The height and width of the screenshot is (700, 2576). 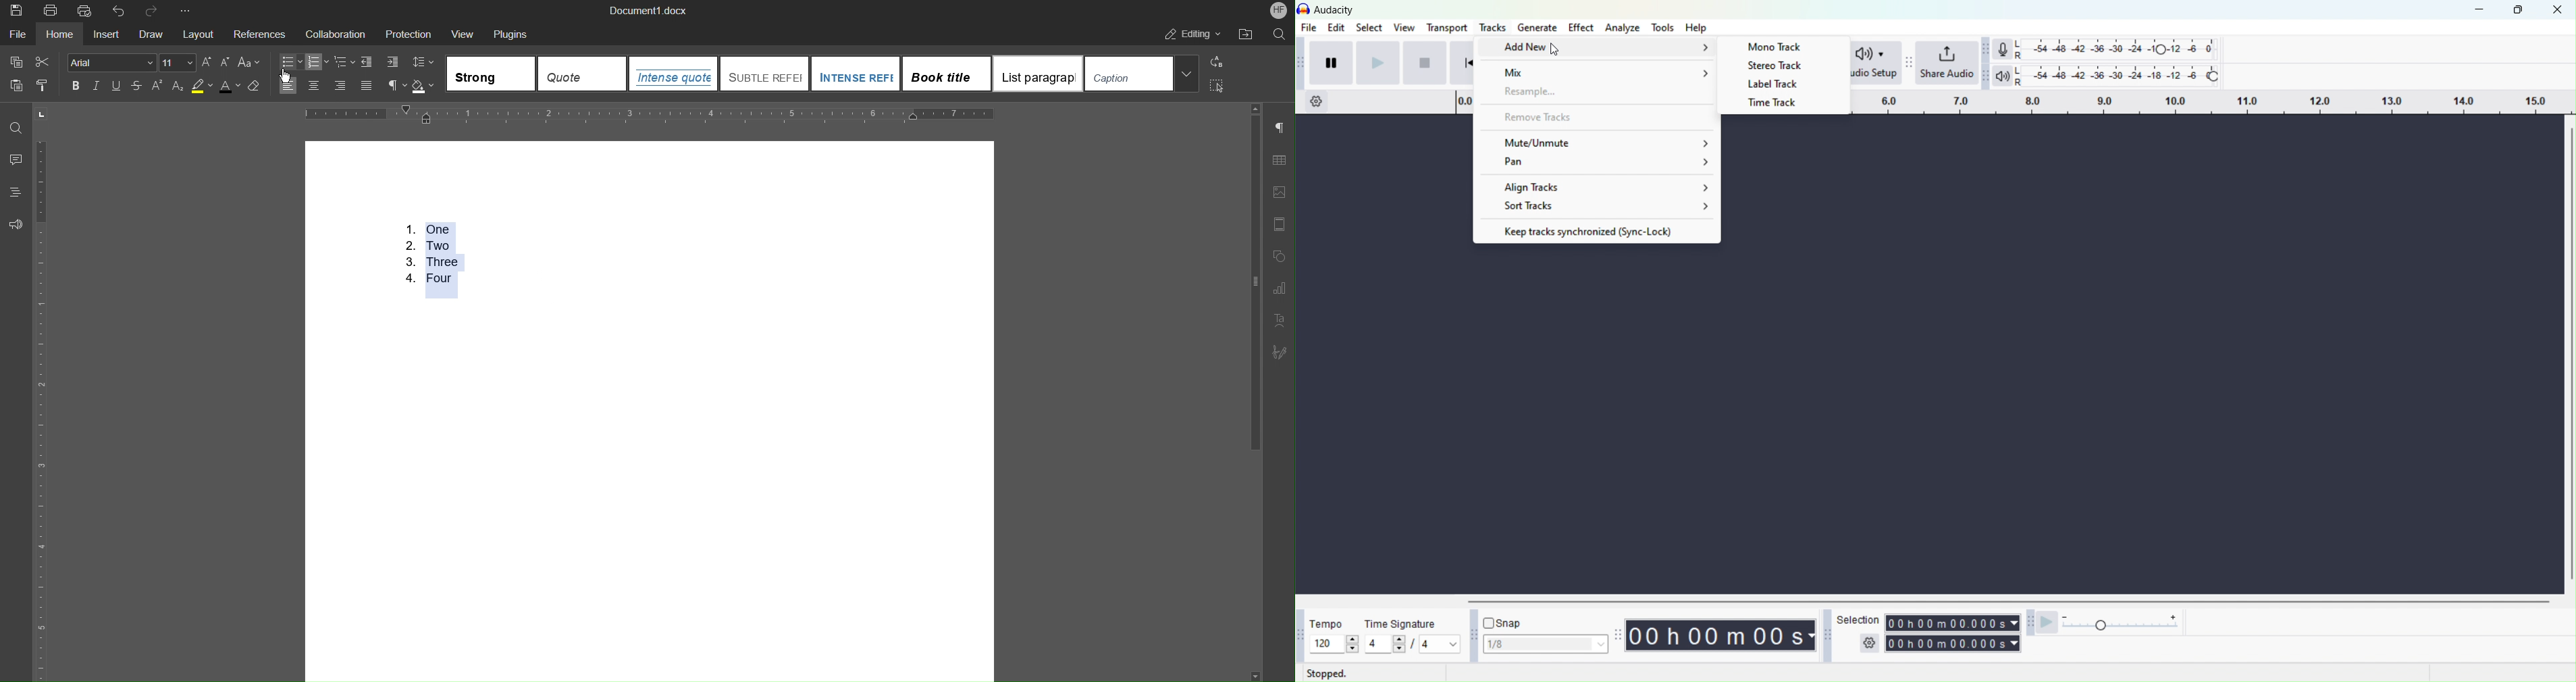 What do you see at coordinates (1986, 48) in the screenshot?
I see `Audacity recording meter toolbar` at bounding box center [1986, 48].